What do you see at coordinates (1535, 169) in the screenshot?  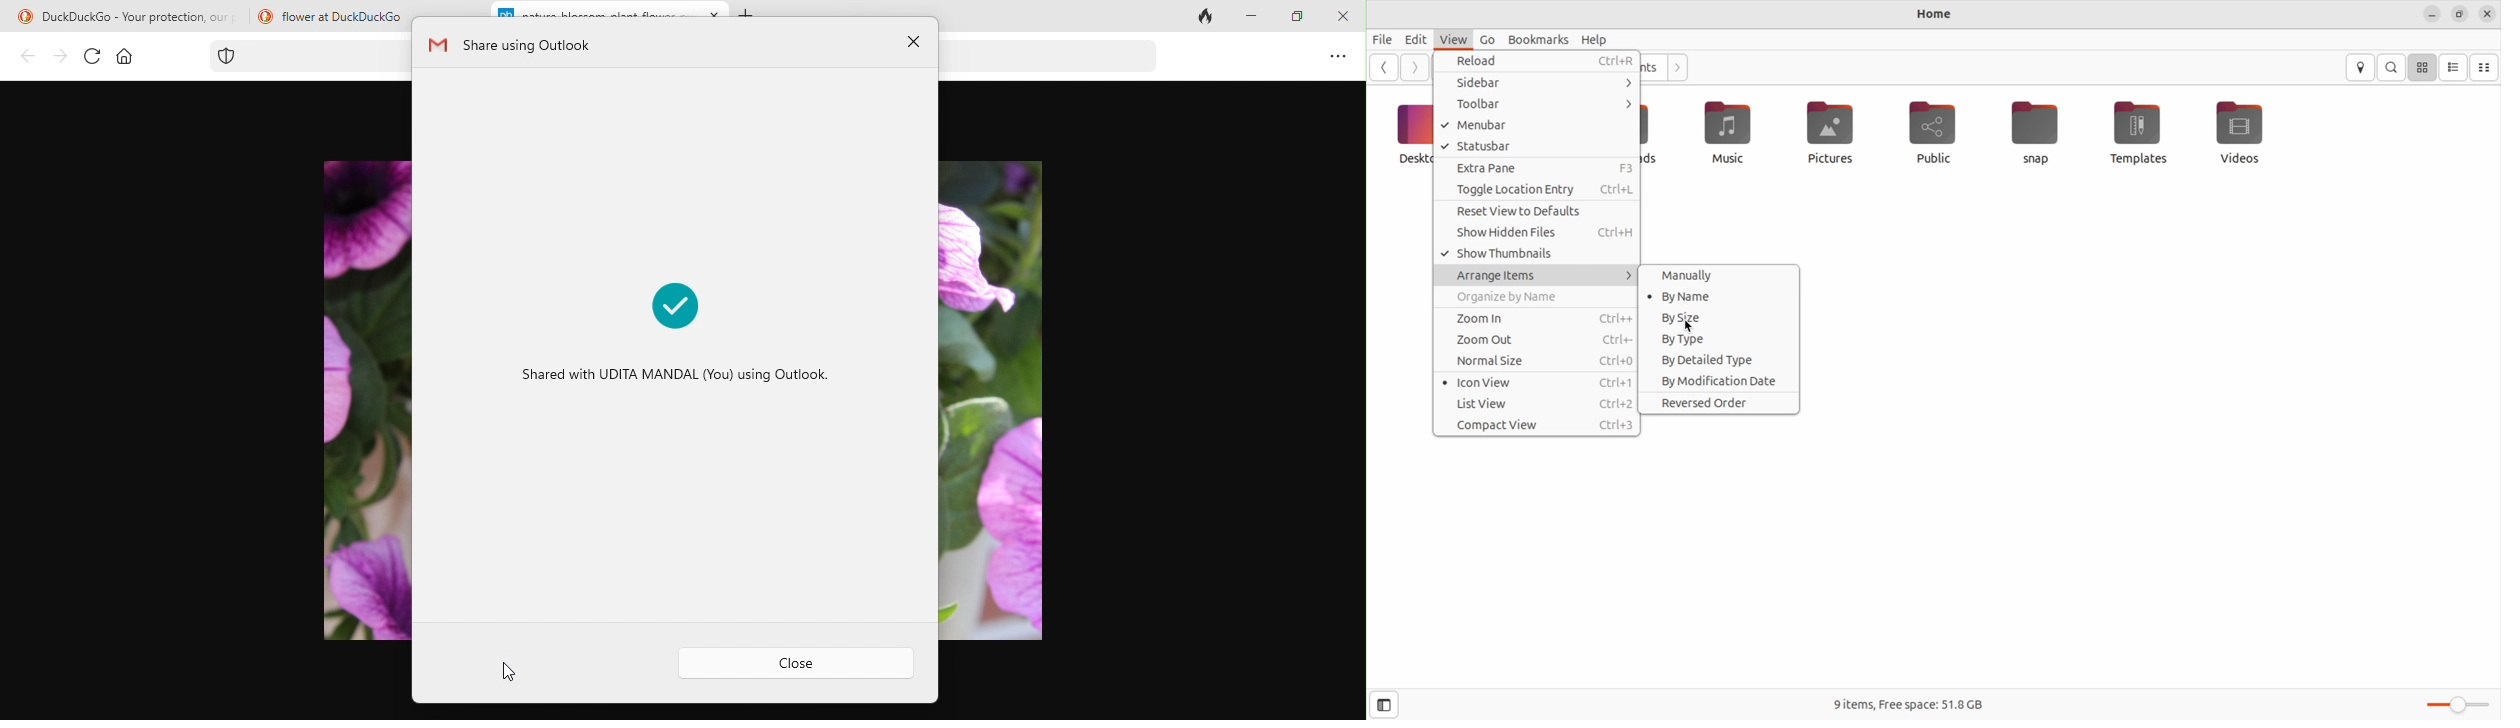 I see `extra pane` at bounding box center [1535, 169].